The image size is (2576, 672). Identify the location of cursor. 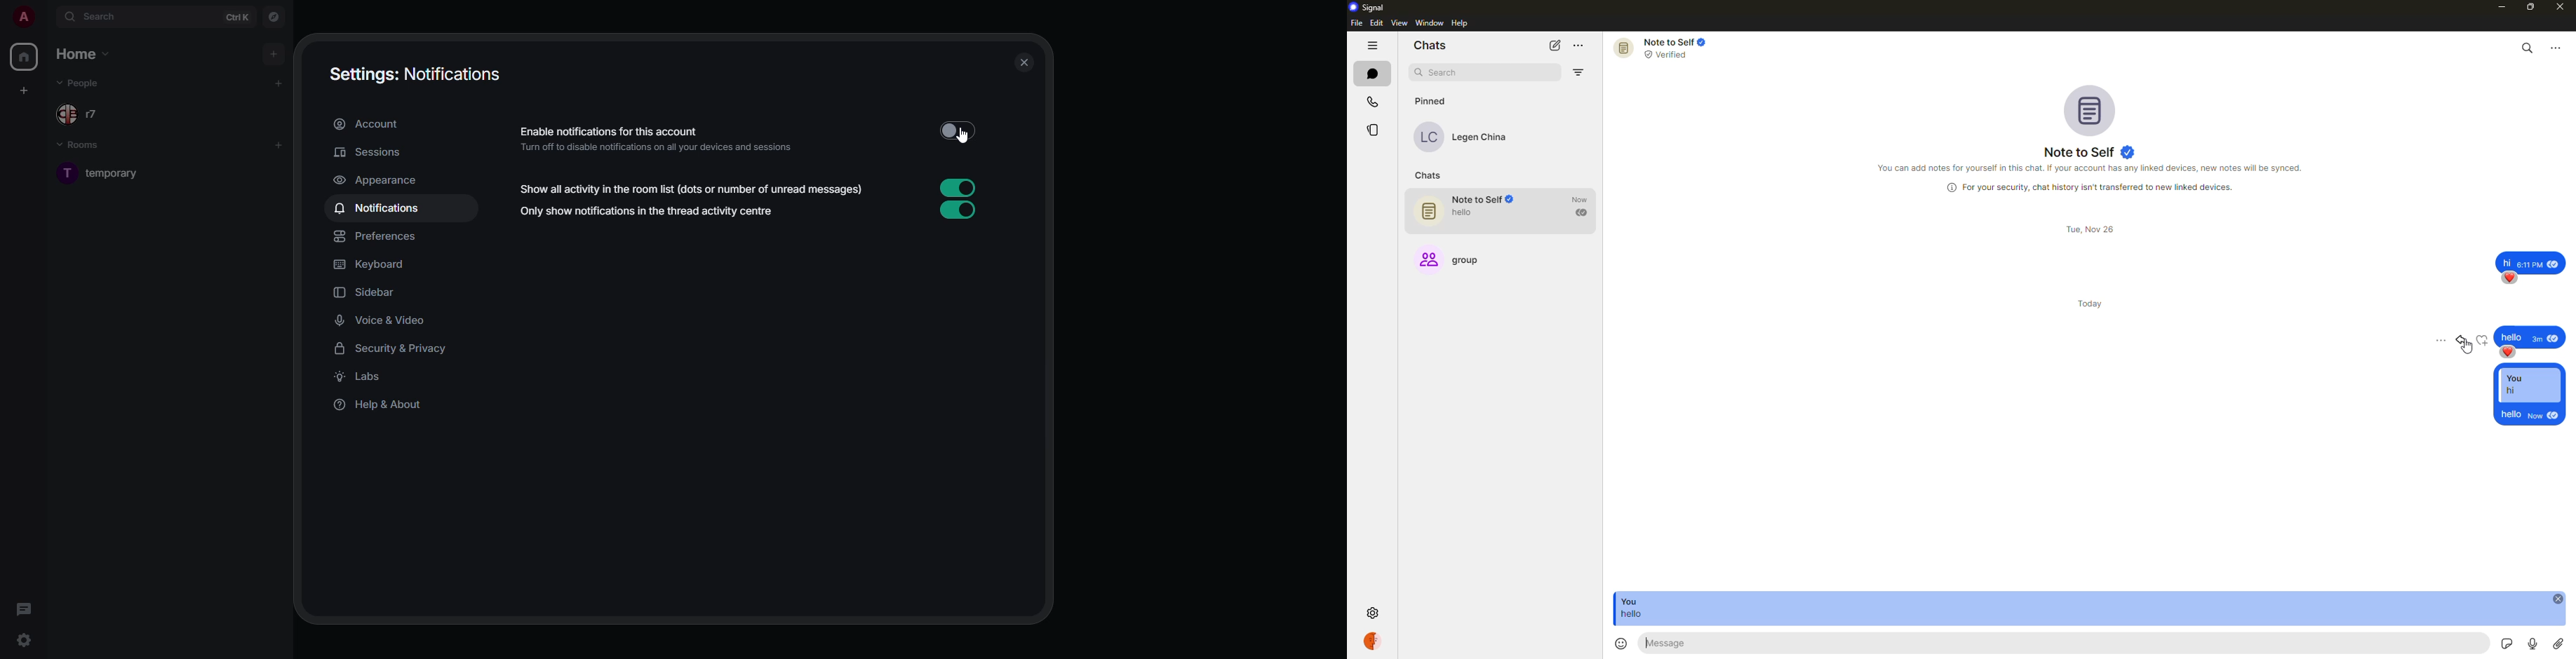
(969, 137).